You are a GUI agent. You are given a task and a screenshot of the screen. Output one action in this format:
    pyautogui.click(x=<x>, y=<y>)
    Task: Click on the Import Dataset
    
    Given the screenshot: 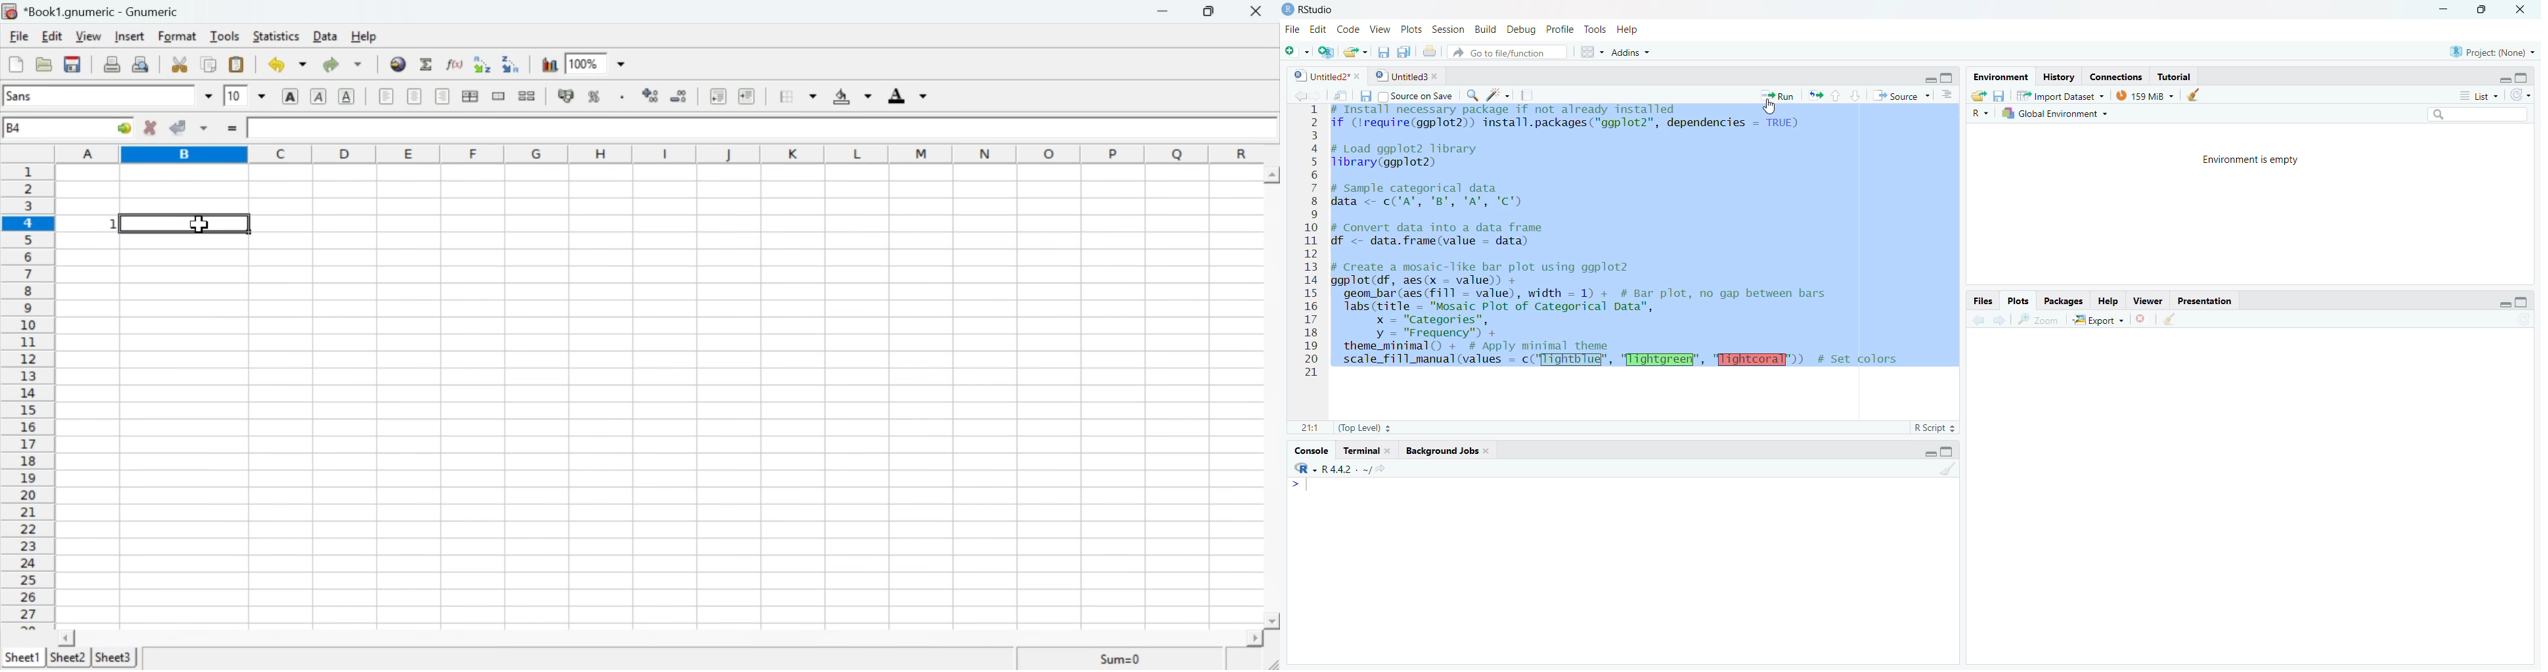 What is the action you would take?
    pyautogui.click(x=2060, y=96)
    